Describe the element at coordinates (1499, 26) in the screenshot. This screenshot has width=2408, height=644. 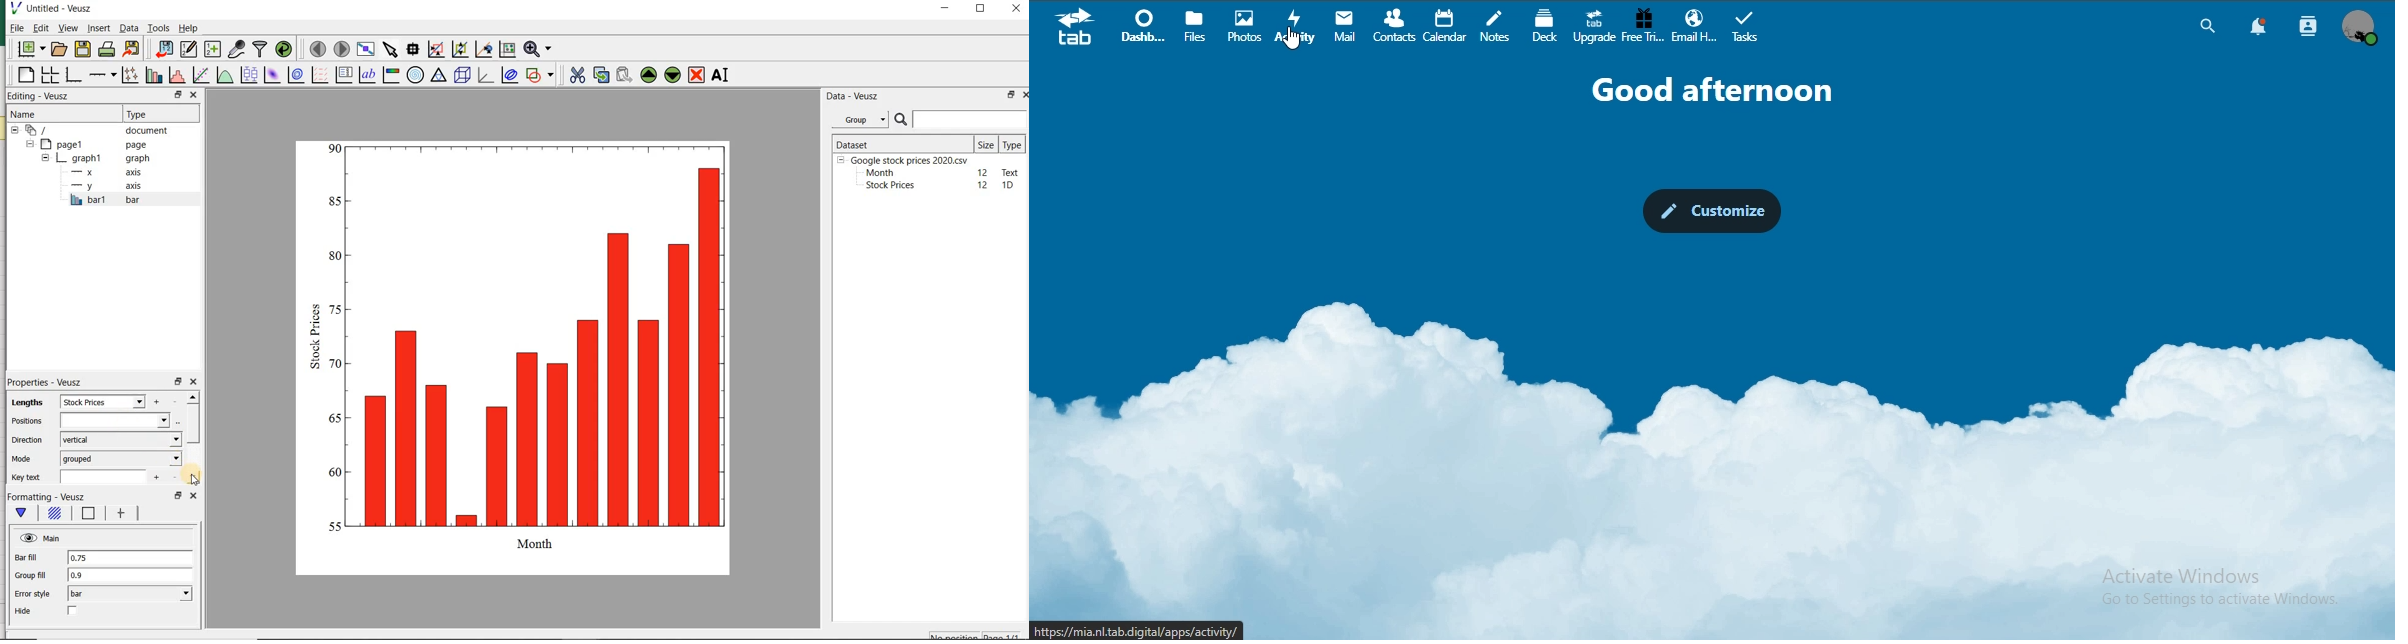
I see `notes` at that location.